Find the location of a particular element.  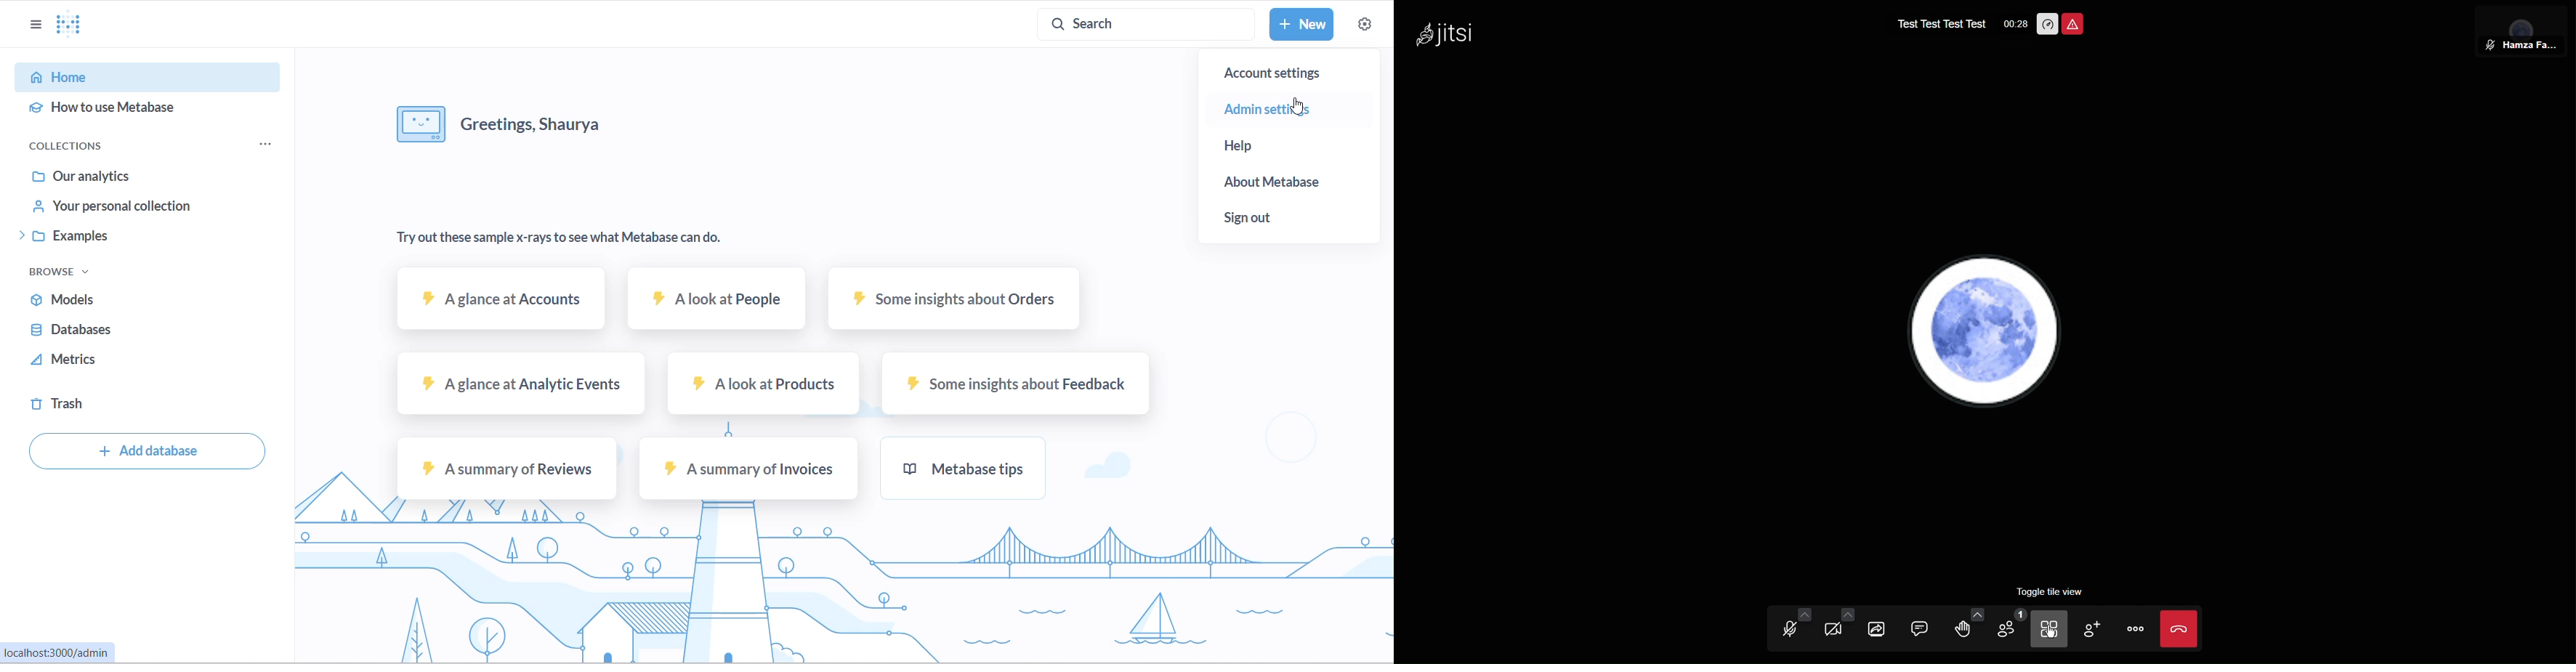

Try out these sample x-rays to see what Metabase can do. is located at coordinates (562, 238).